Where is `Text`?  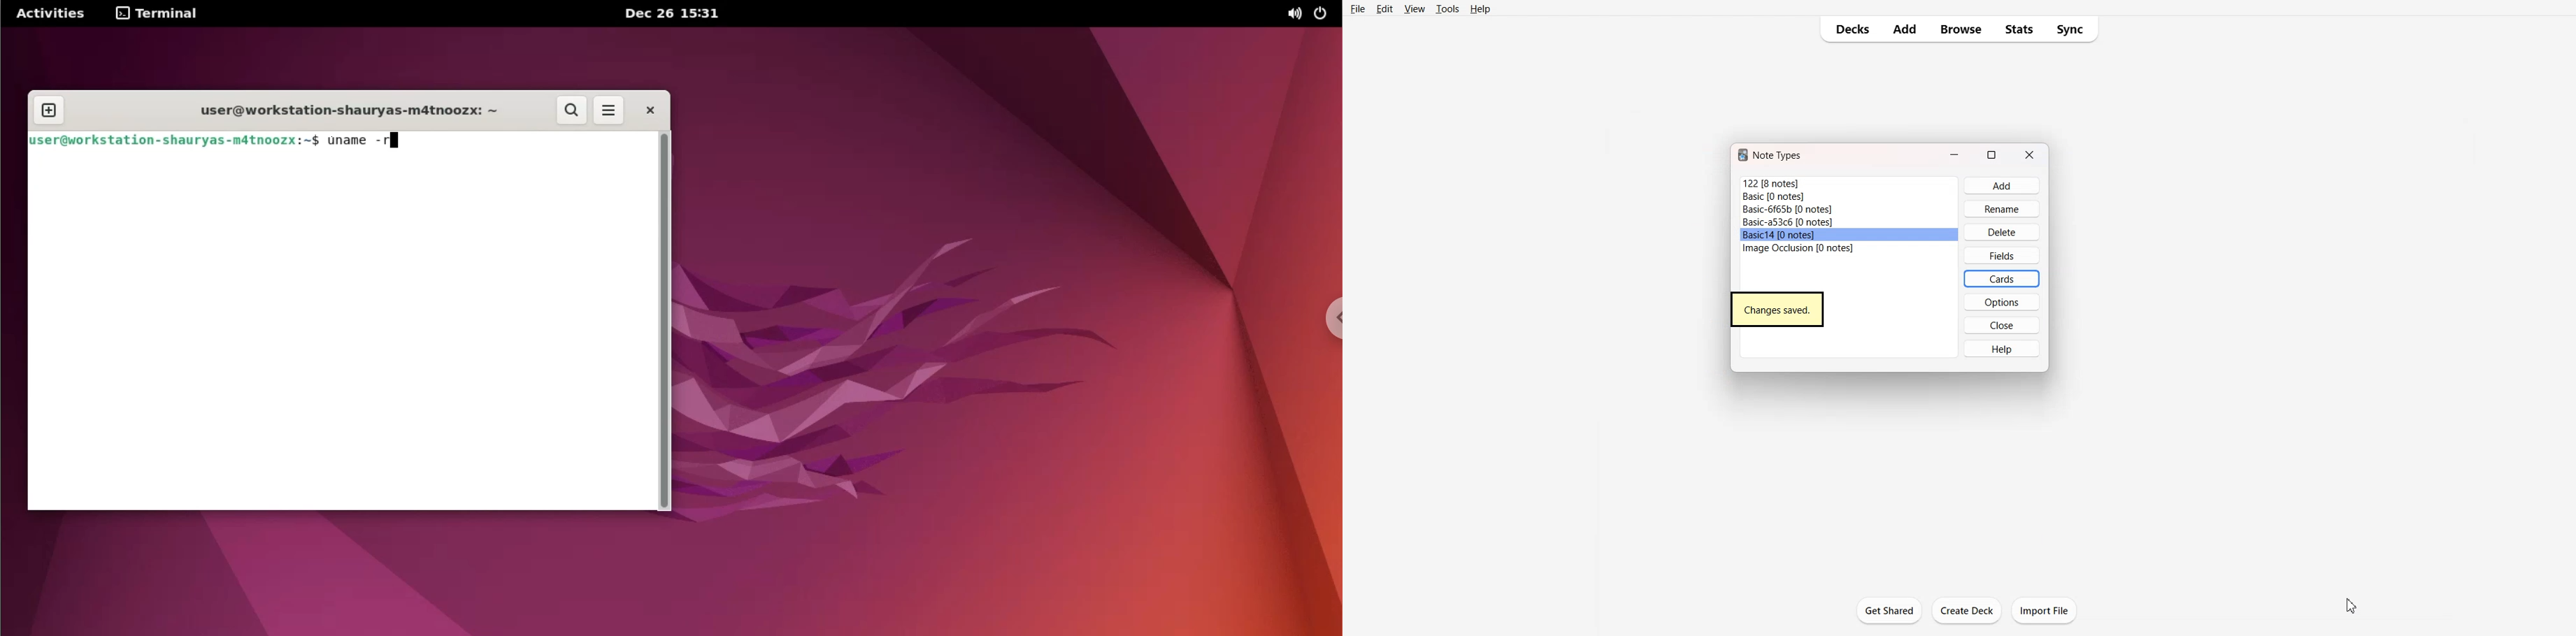
Text is located at coordinates (1779, 155).